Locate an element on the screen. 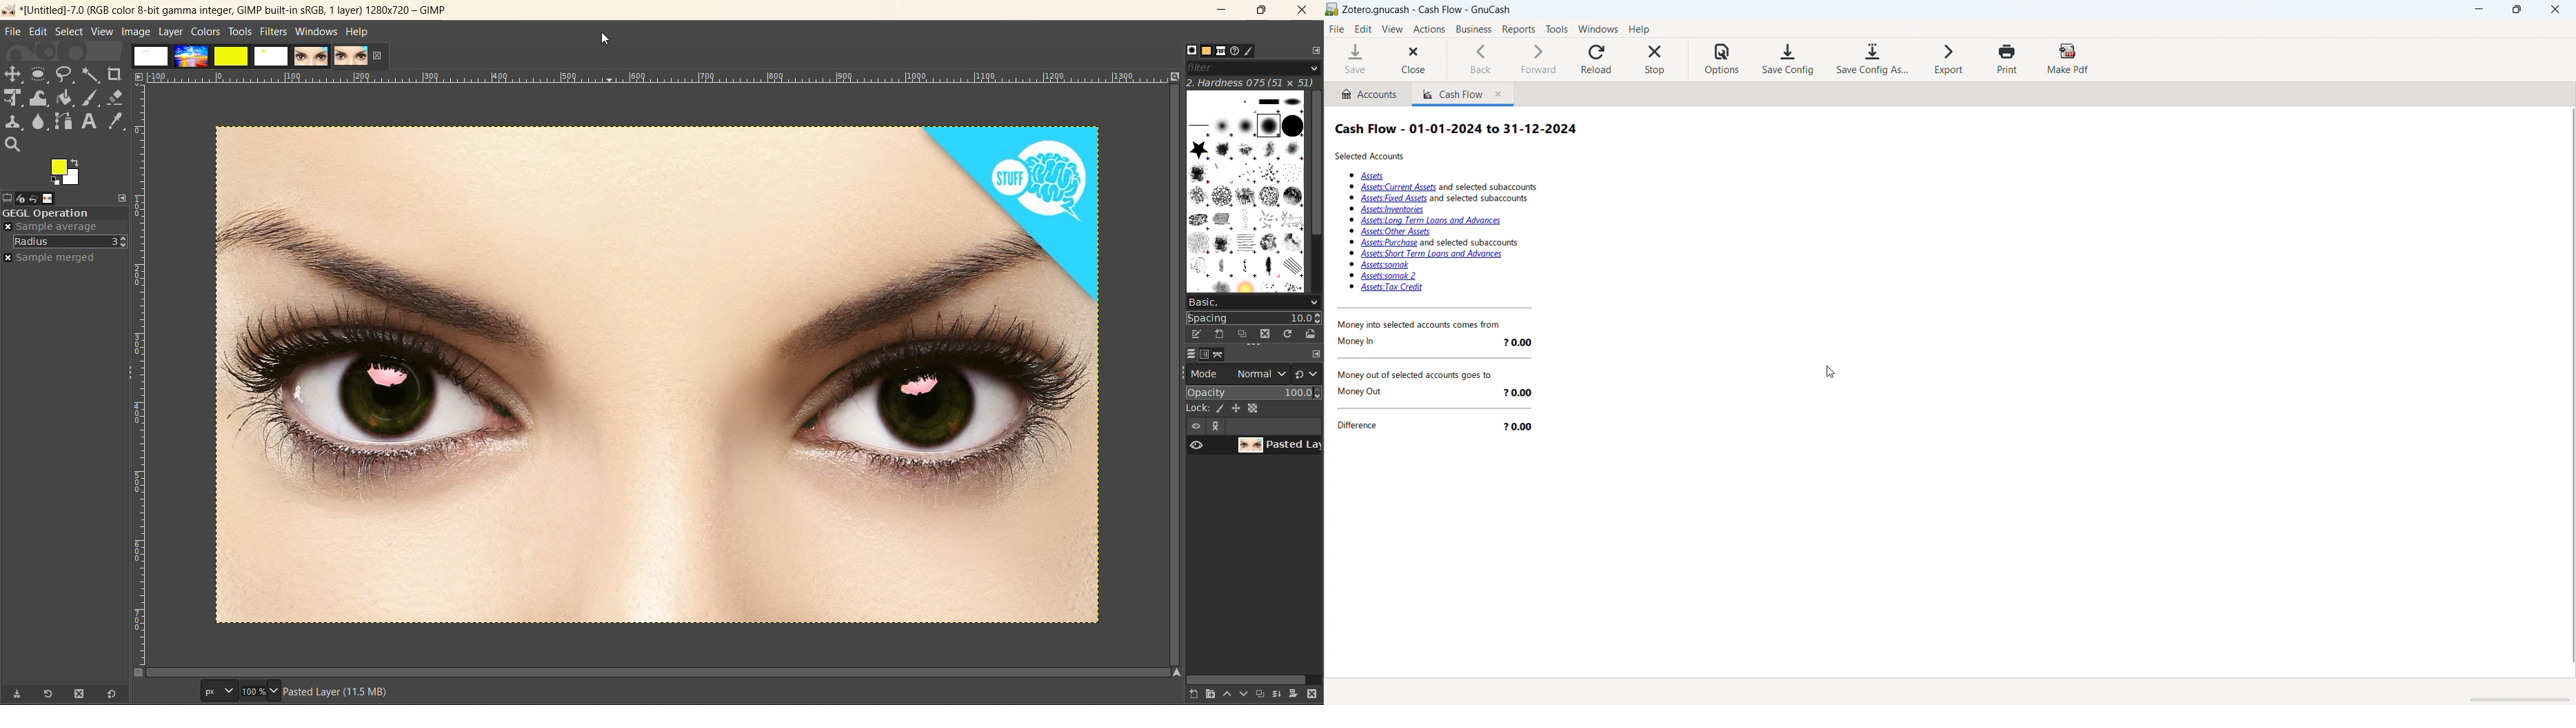 Image resolution: width=2576 pixels, height=728 pixels. basic is located at coordinates (1255, 304).